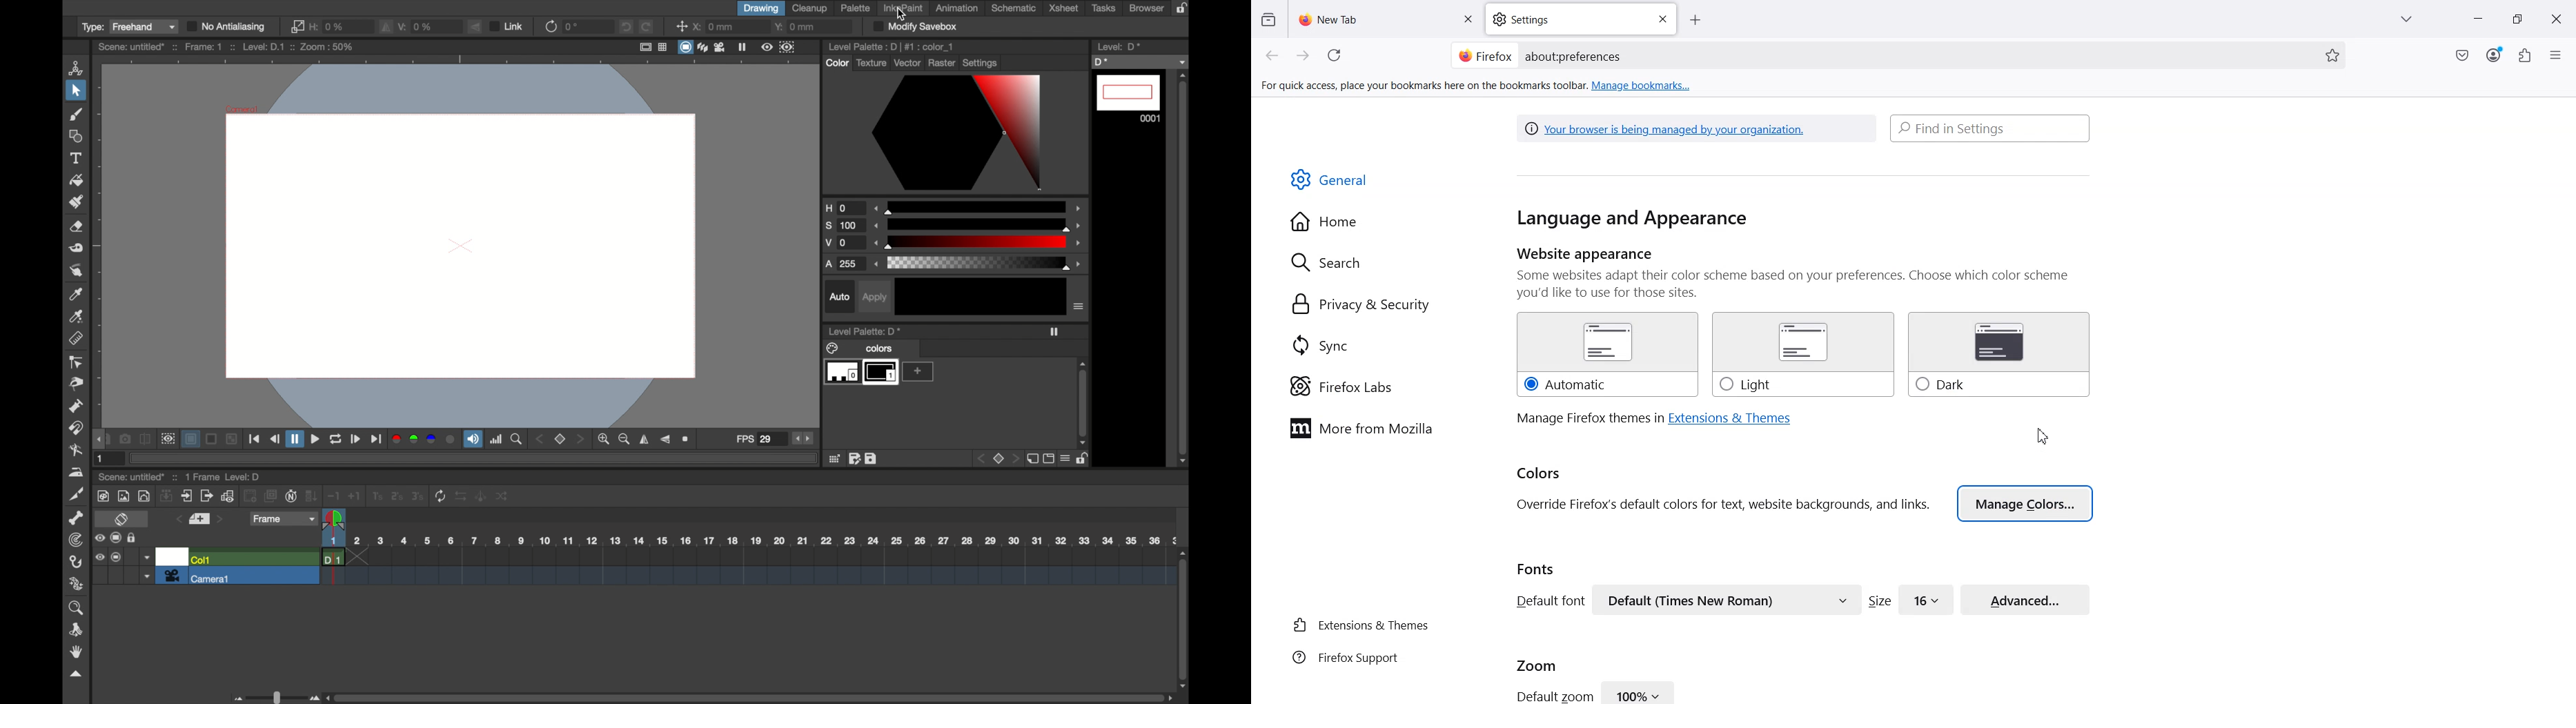  What do you see at coordinates (2526, 55) in the screenshot?
I see `Extensions` at bounding box center [2526, 55].